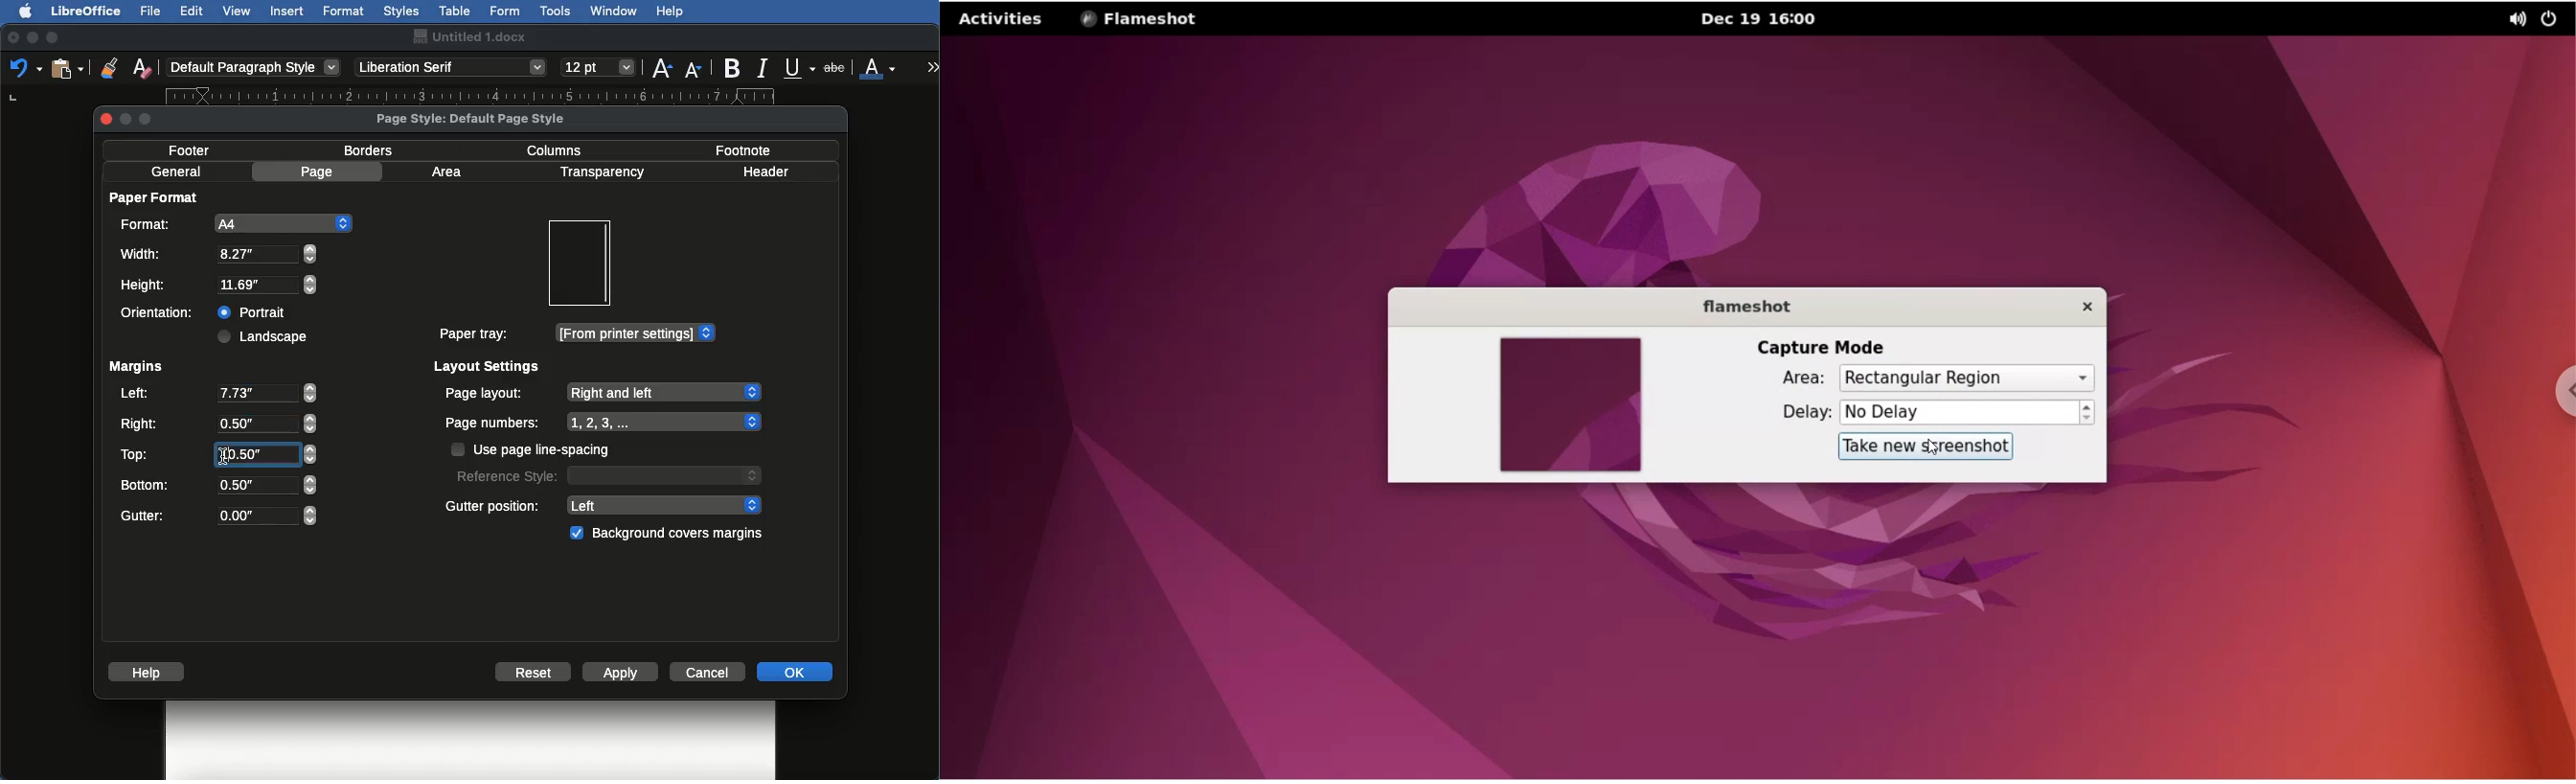 This screenshot has width=2576, height=784. I want to click on Reset, so click(534, 674).